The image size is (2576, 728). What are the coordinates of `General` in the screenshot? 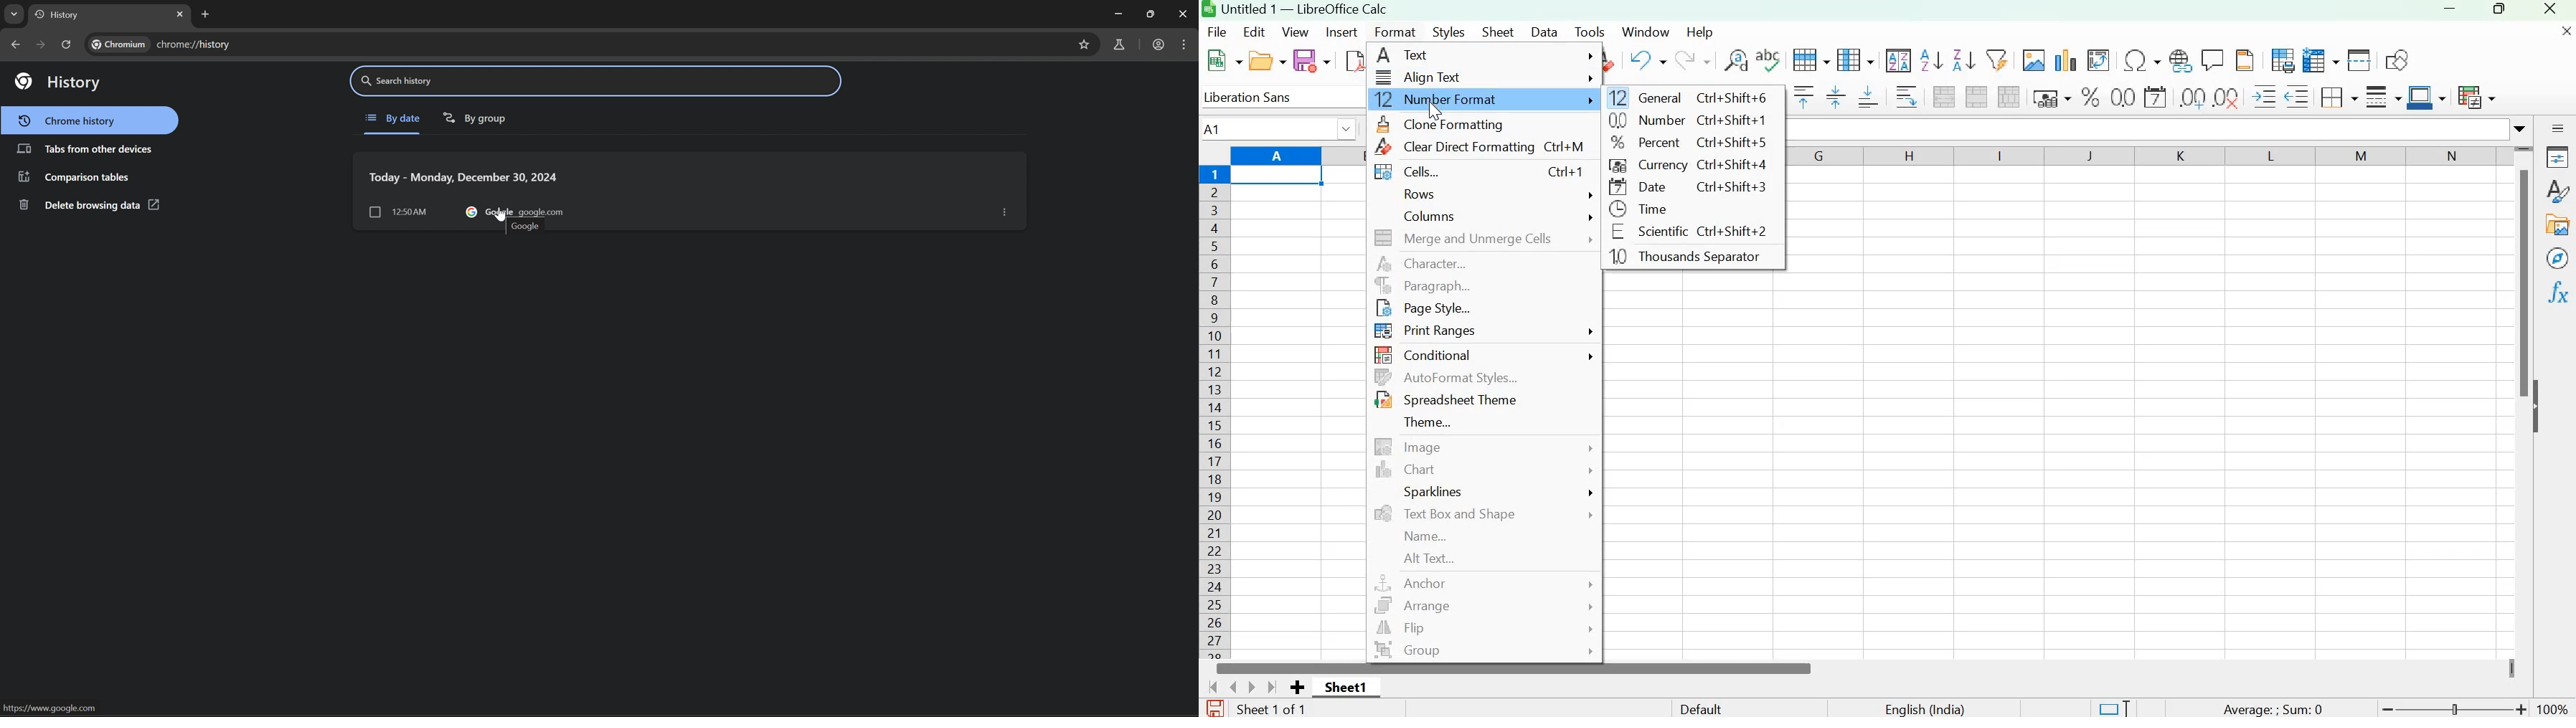 It's located at (1688, 97).